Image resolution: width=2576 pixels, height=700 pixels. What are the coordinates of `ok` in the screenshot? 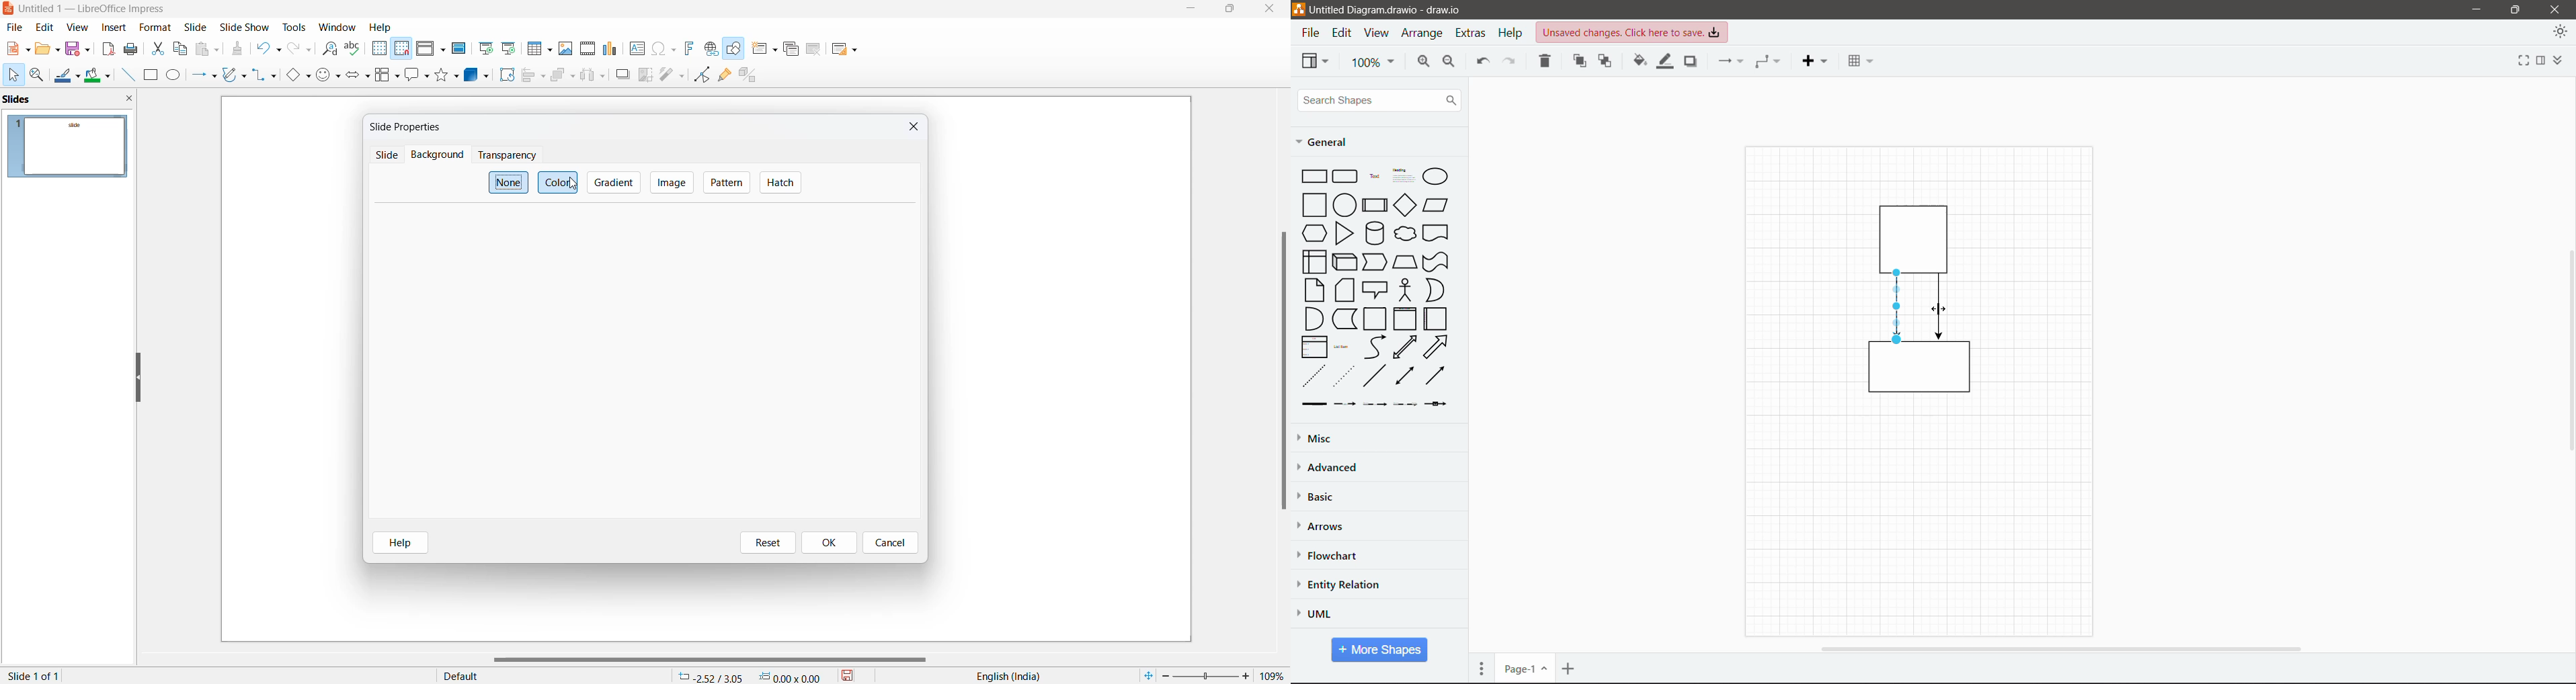 It's located at (833, 542).